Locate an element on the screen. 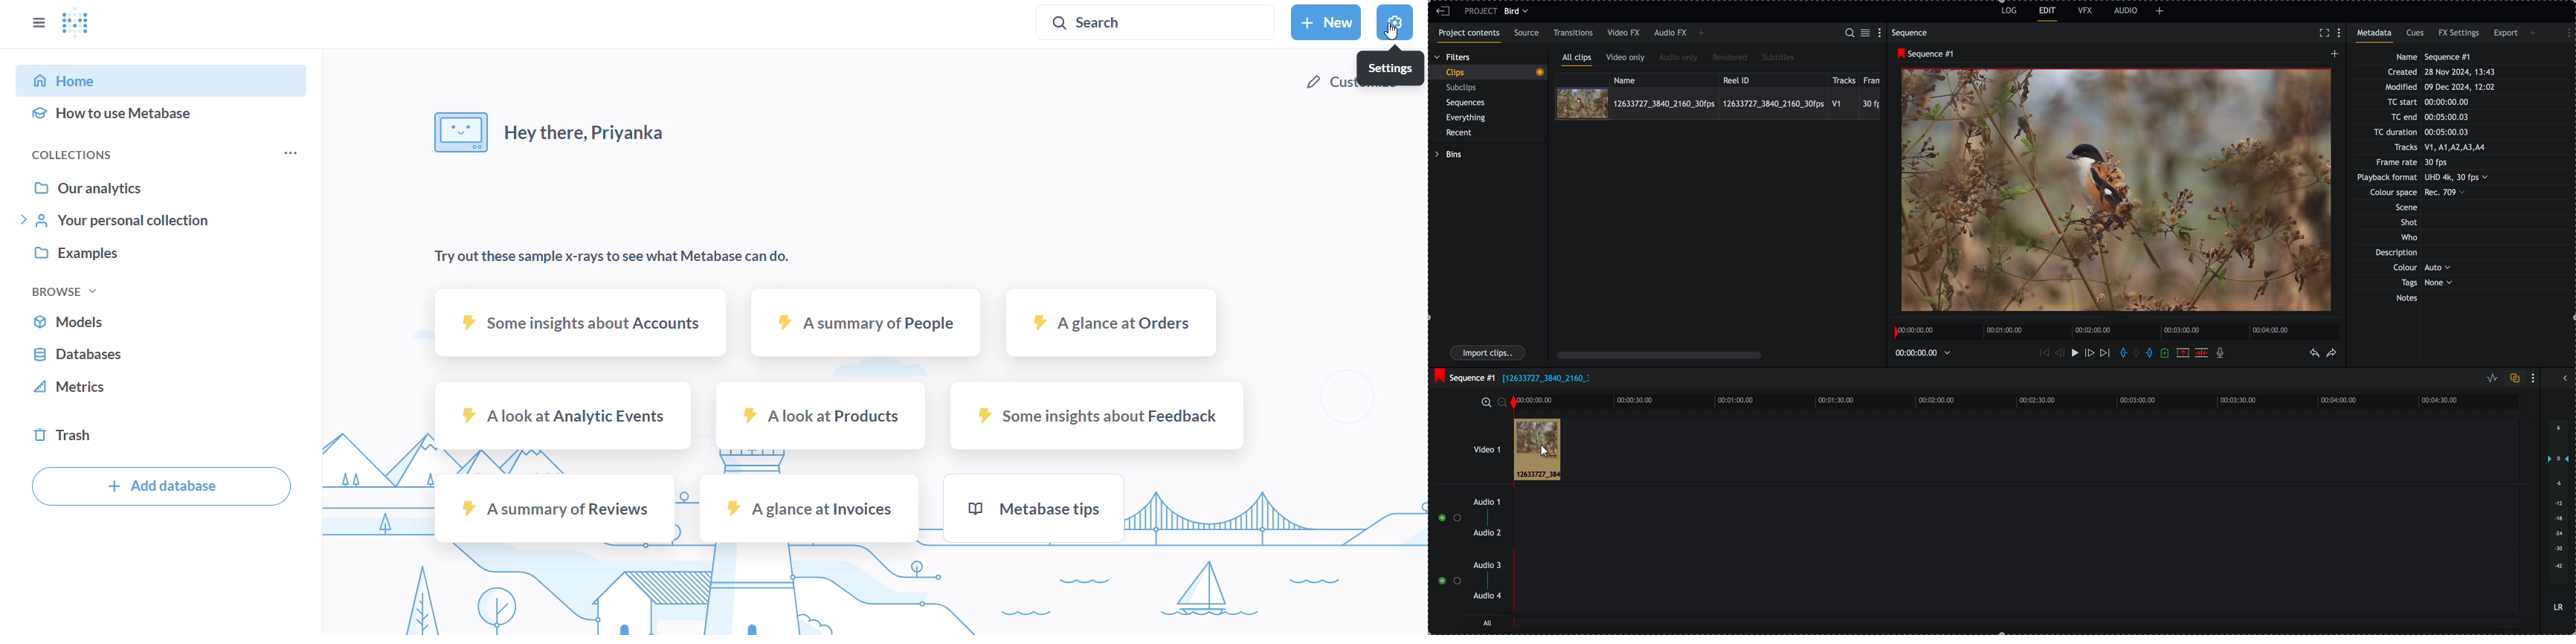 This screenshot has height=644, width=2576. reel ID is located at coordinates (1772, 79).